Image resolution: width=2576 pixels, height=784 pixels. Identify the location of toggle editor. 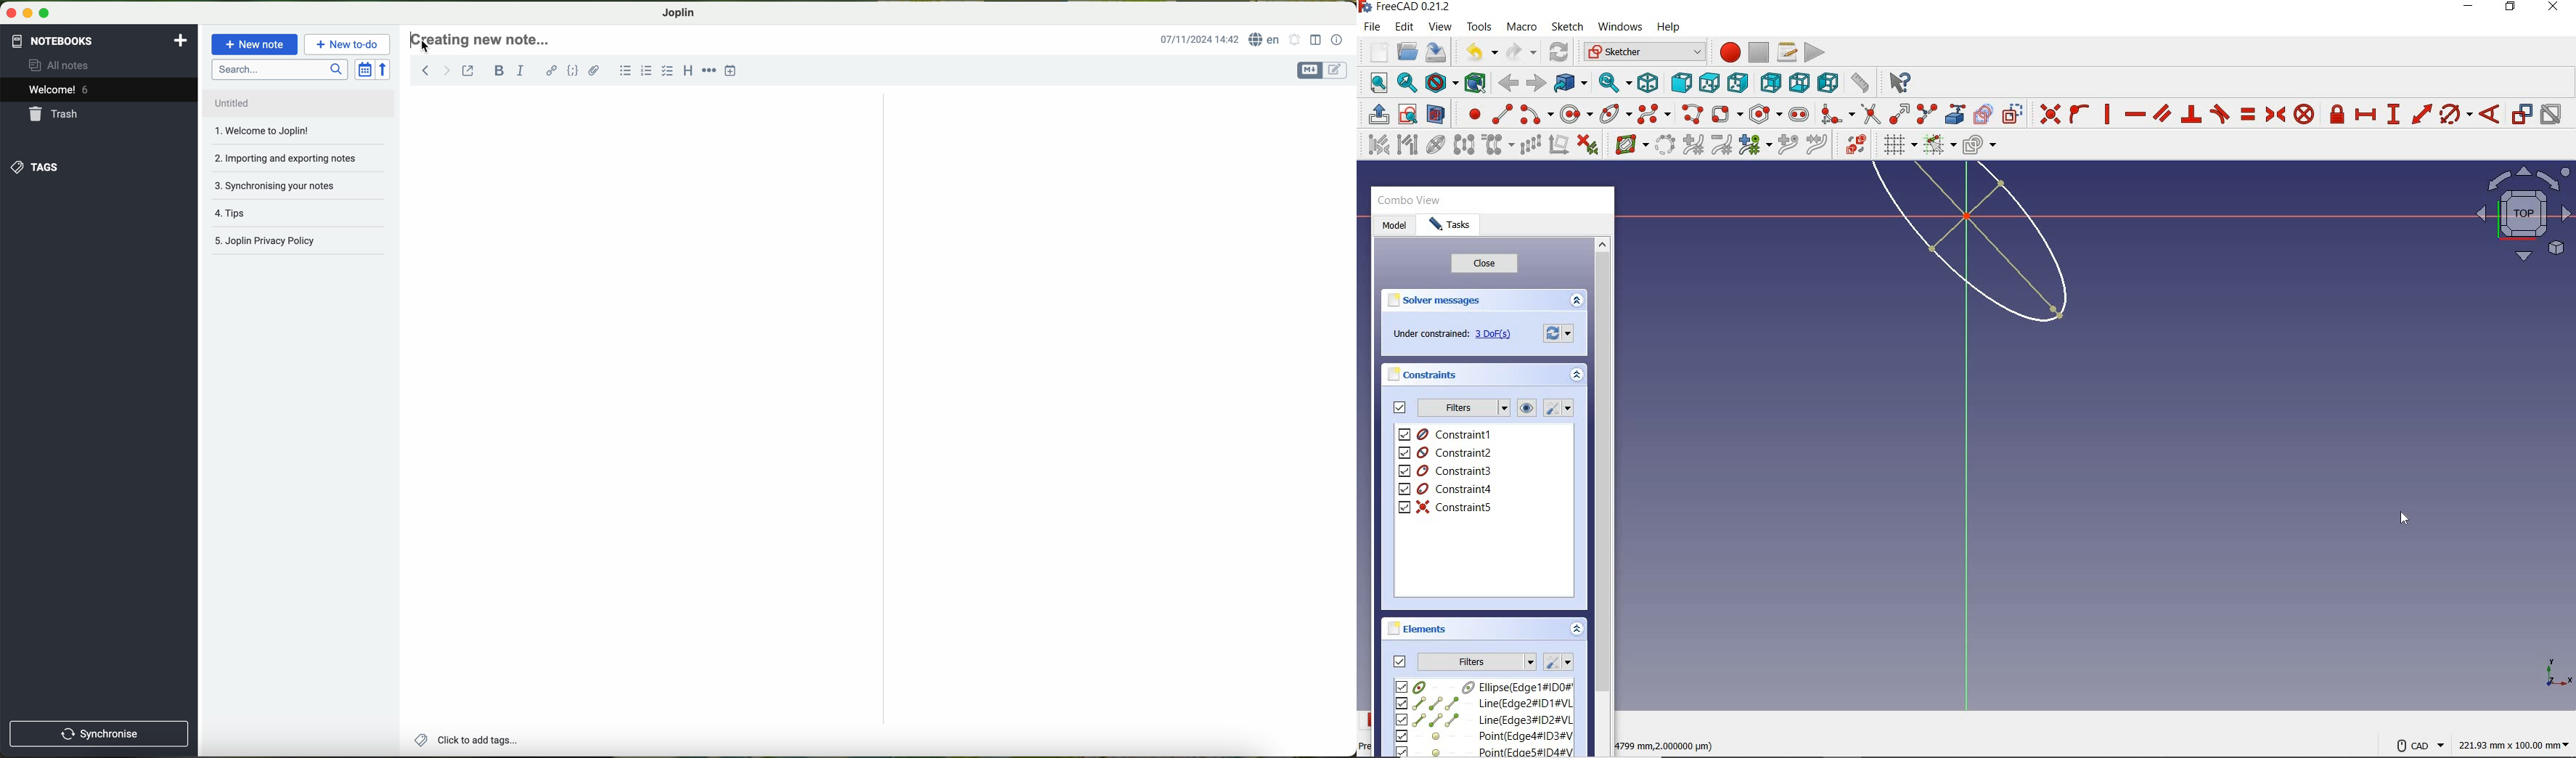
(1322, 69).